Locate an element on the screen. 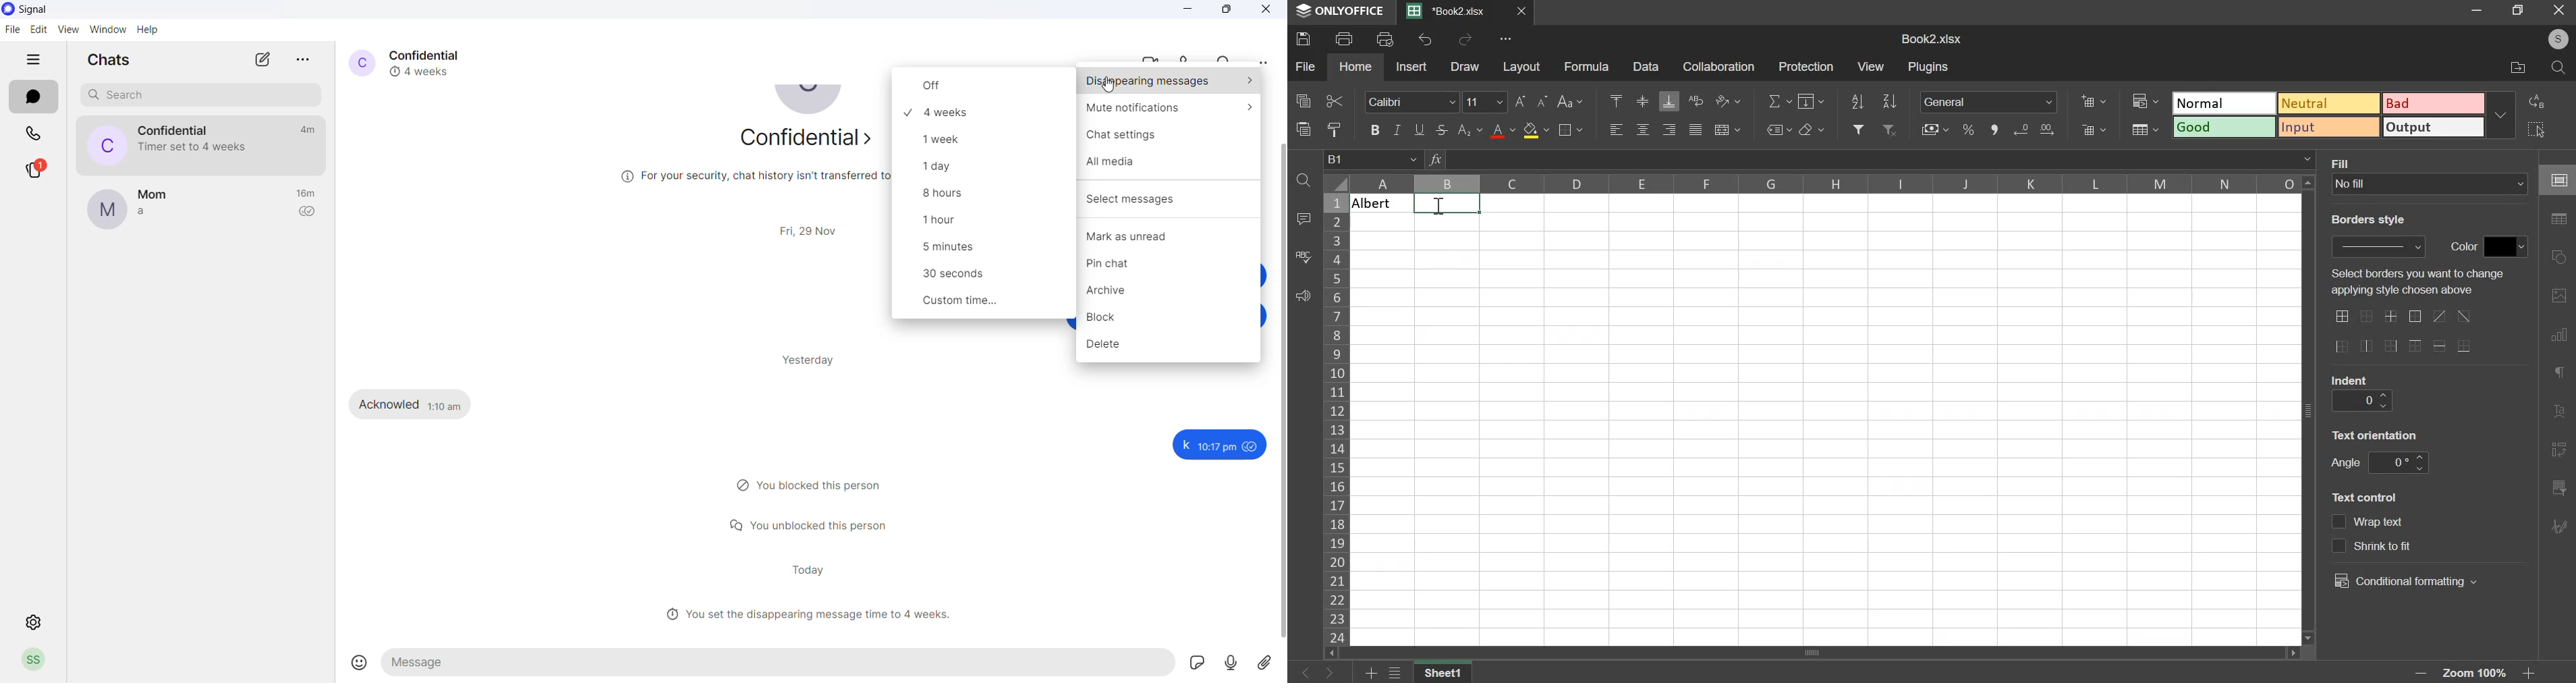 This screenshot has width=2576, height=700. mute notifications is located at coordinates (1170, 111).